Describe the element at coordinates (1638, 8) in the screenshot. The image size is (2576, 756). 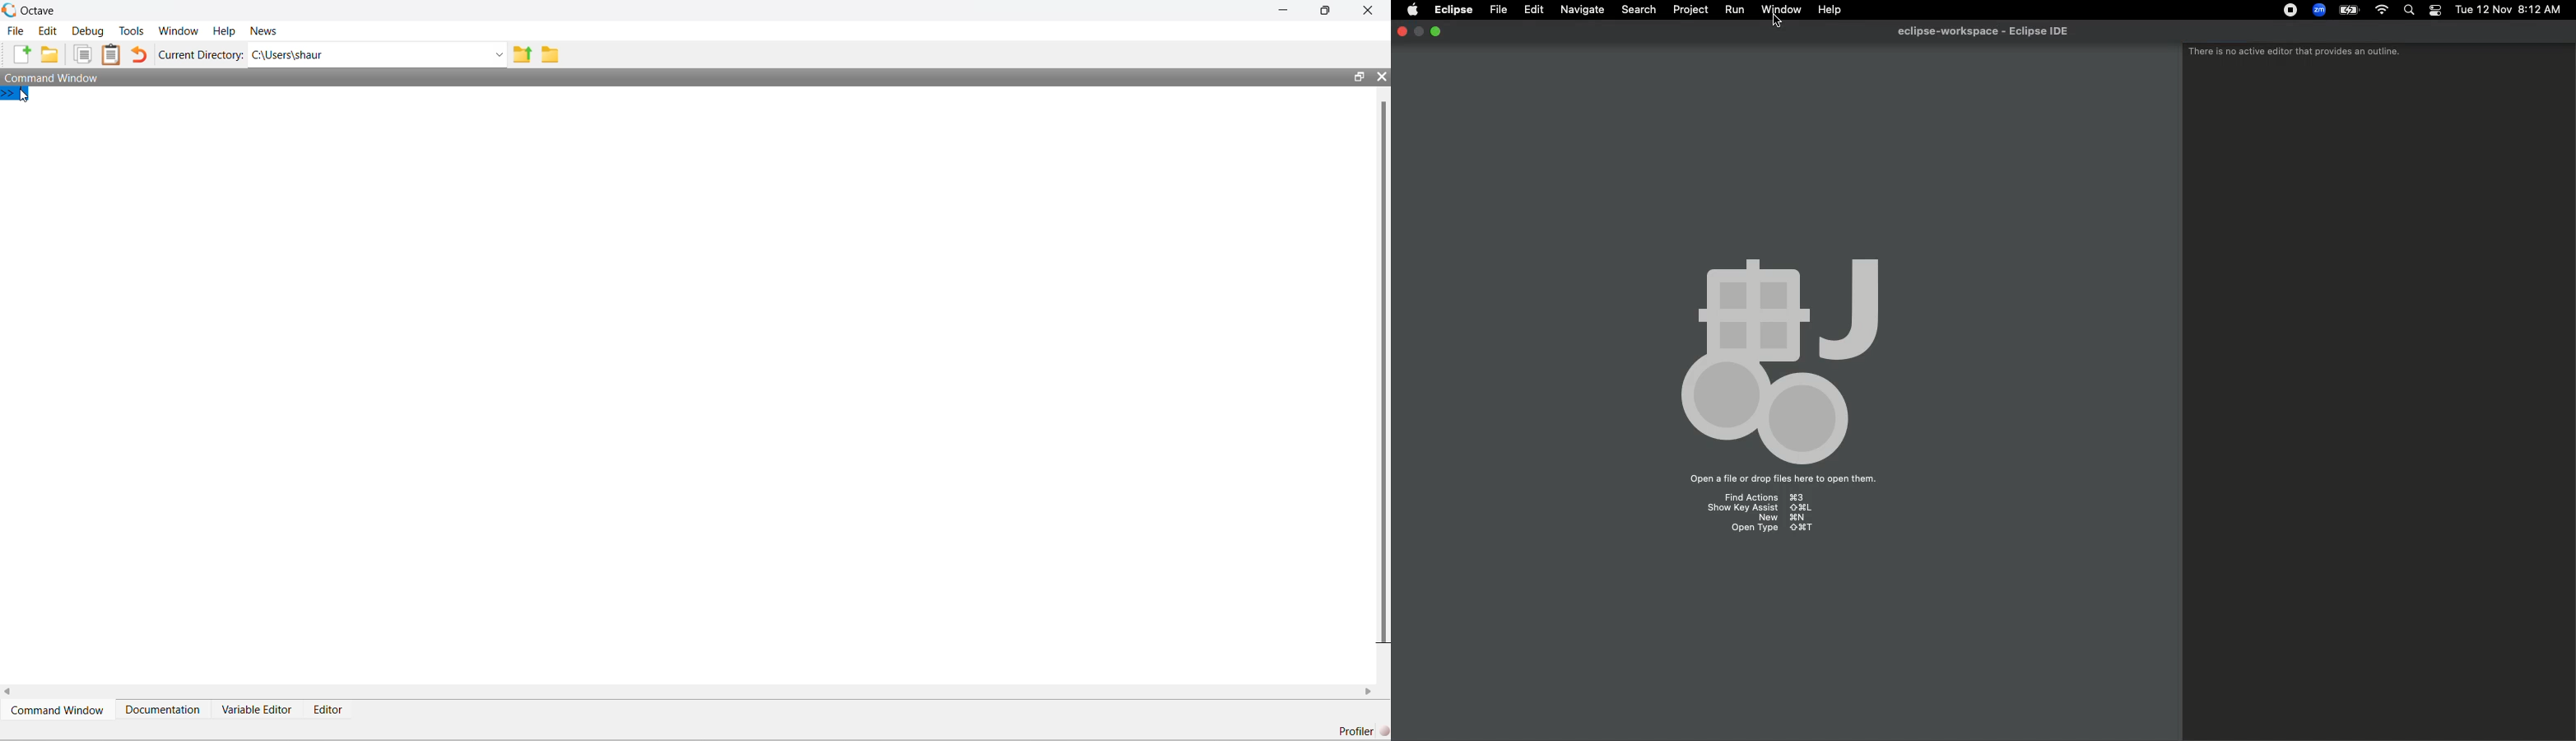
I see `Search` at that location.